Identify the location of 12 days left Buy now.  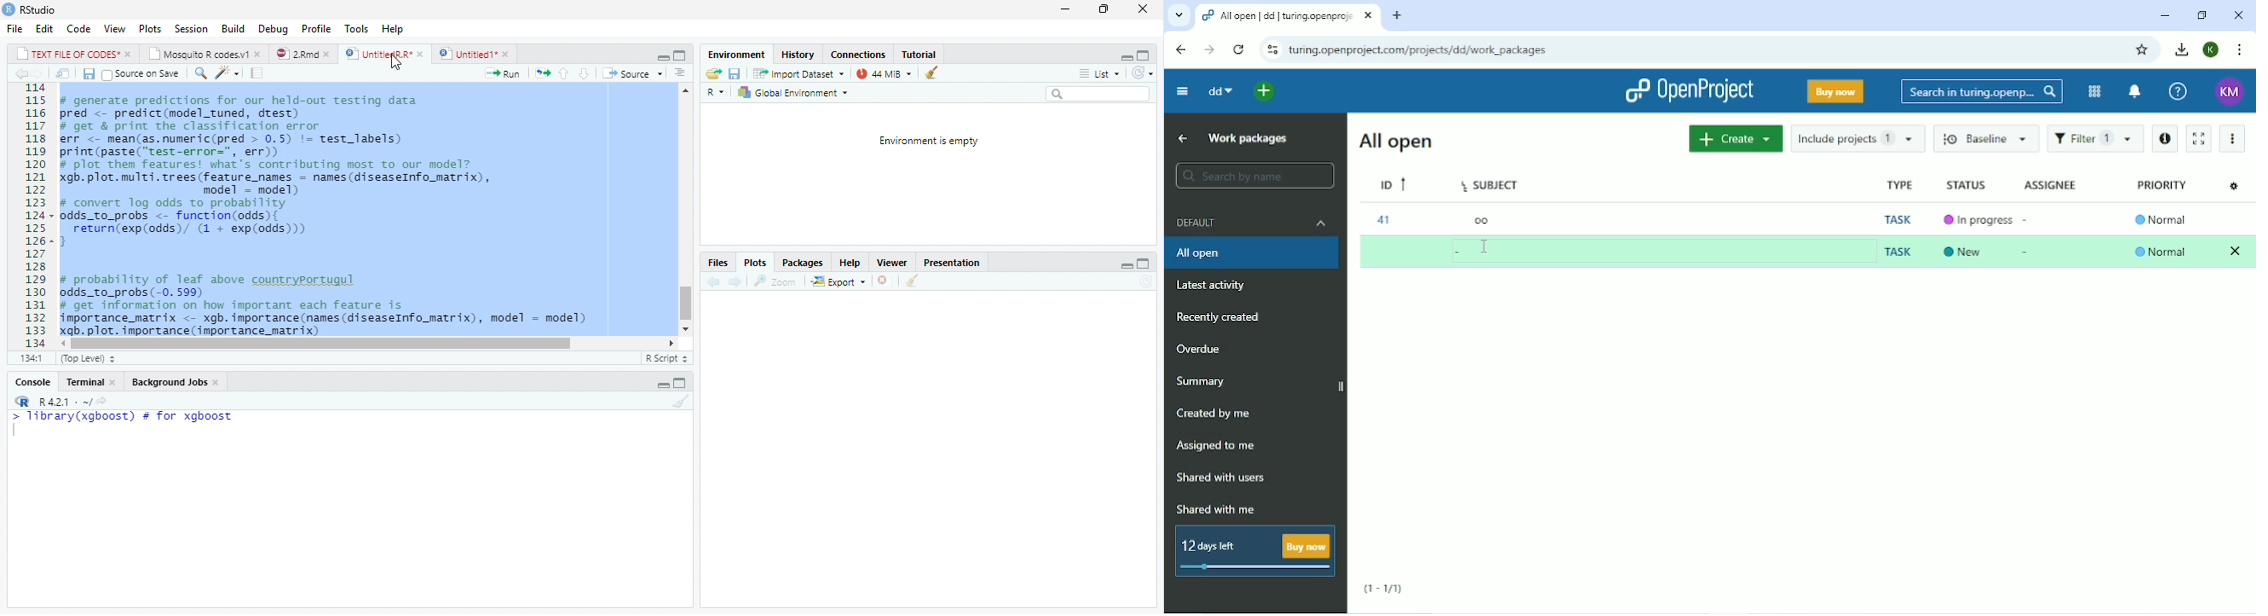
(1256, 551).